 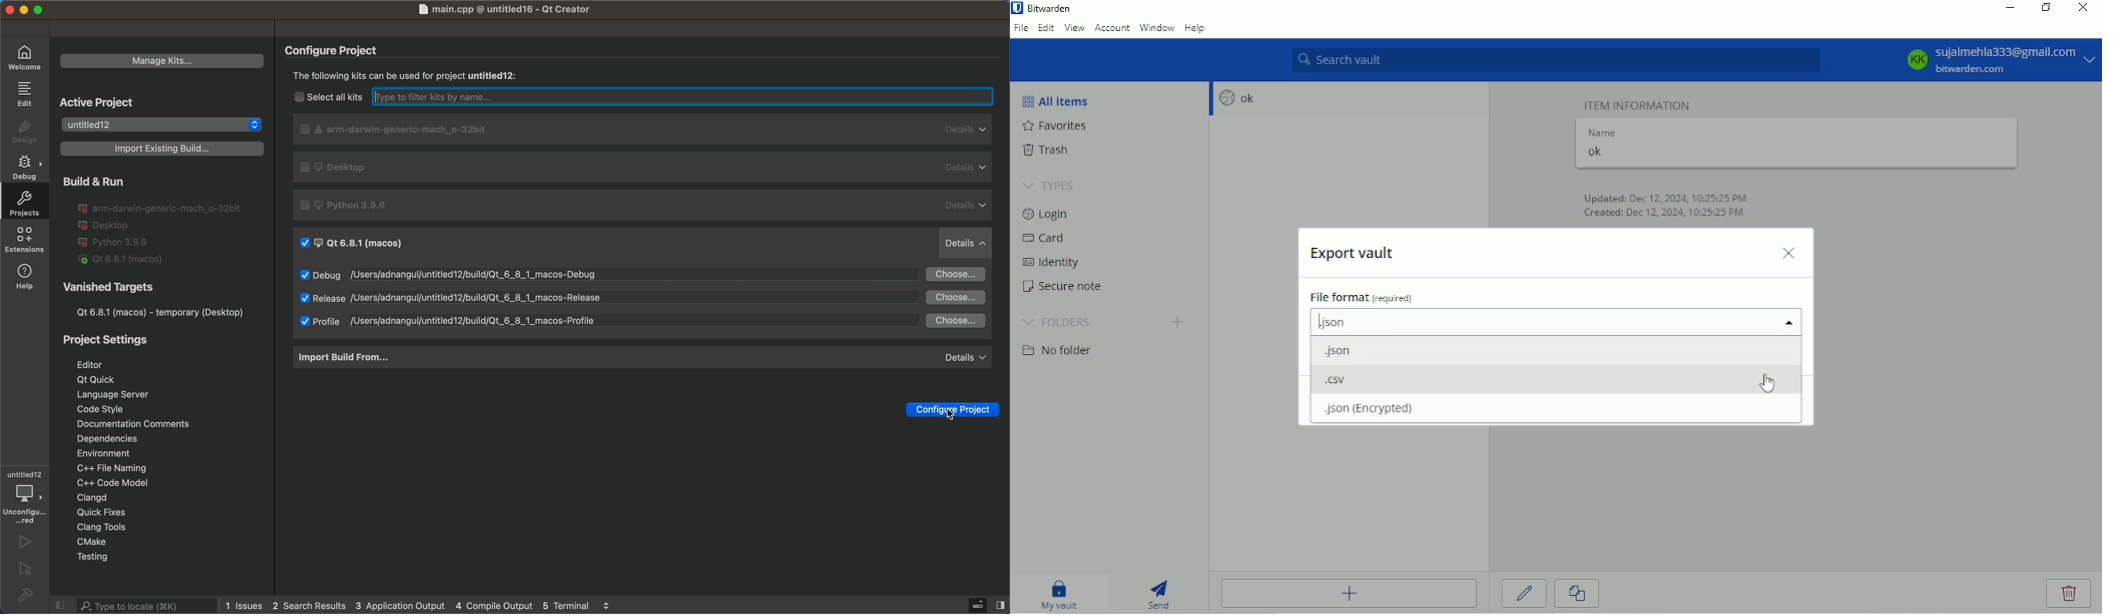 I want to click on design, so click(x=23, y=132).